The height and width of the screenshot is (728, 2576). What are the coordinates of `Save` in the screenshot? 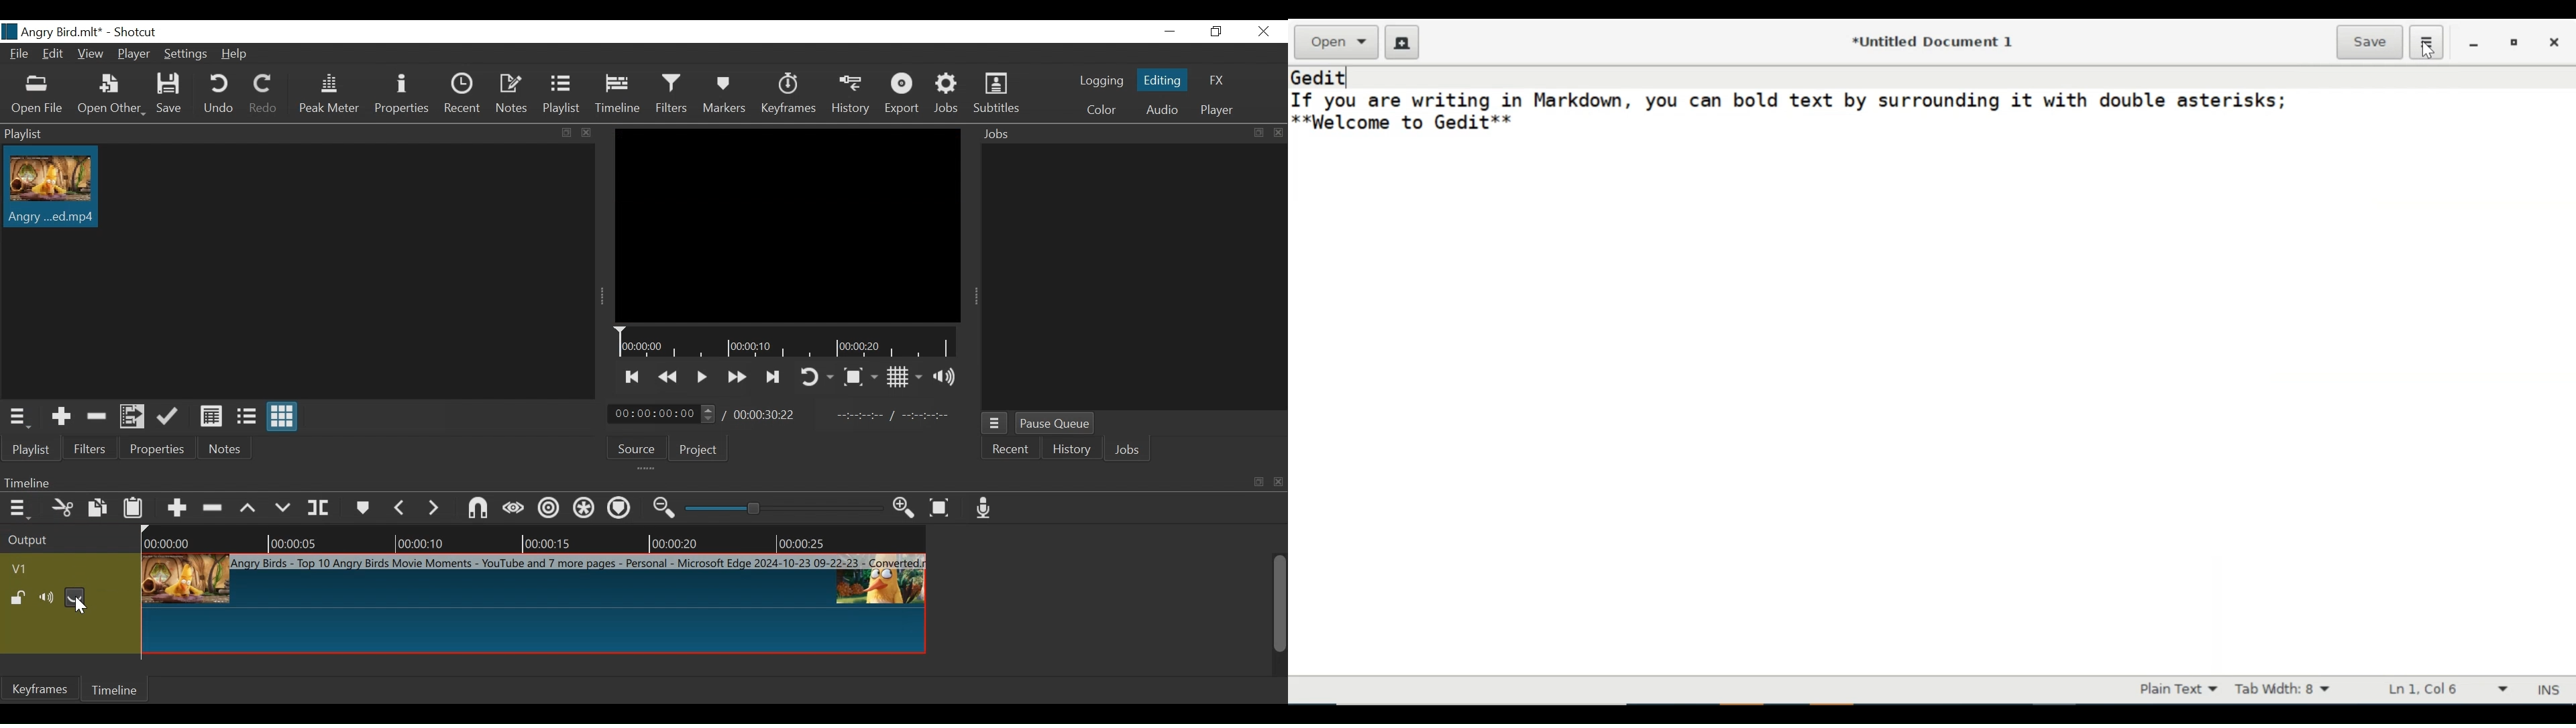 It's located at (168, 94).